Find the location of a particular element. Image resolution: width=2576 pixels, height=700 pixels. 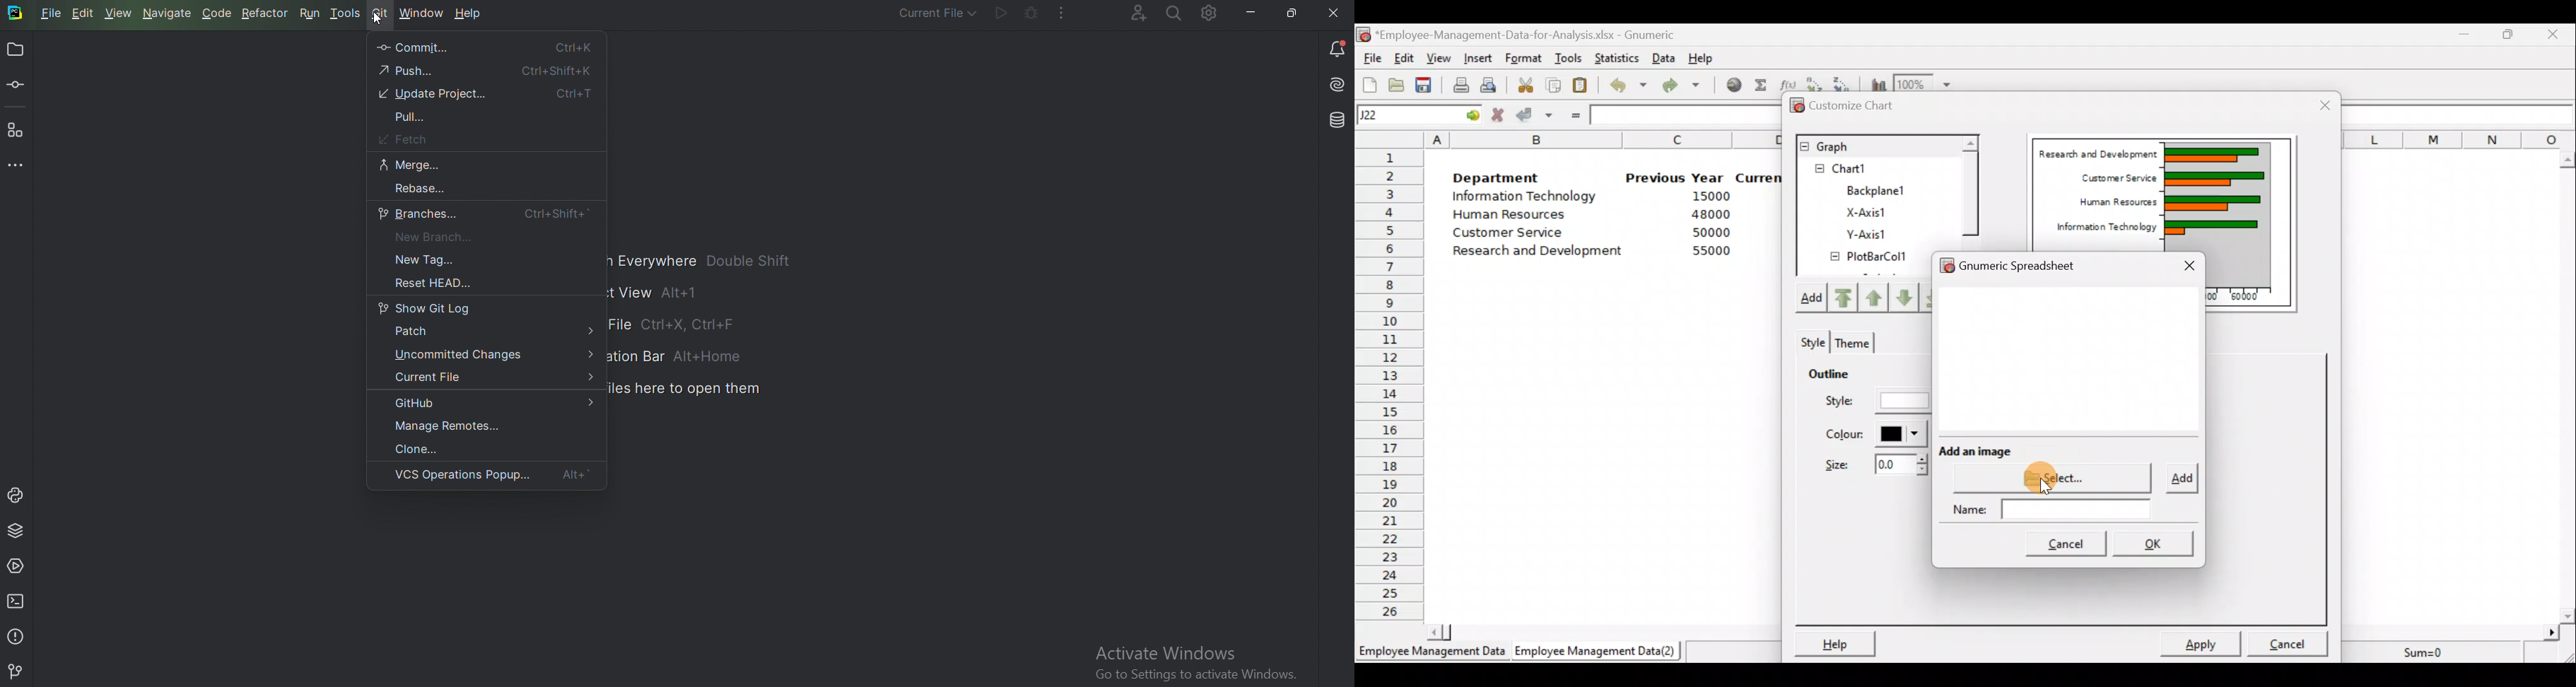

Paste the clipboard is located at coordinates (1583, 87).